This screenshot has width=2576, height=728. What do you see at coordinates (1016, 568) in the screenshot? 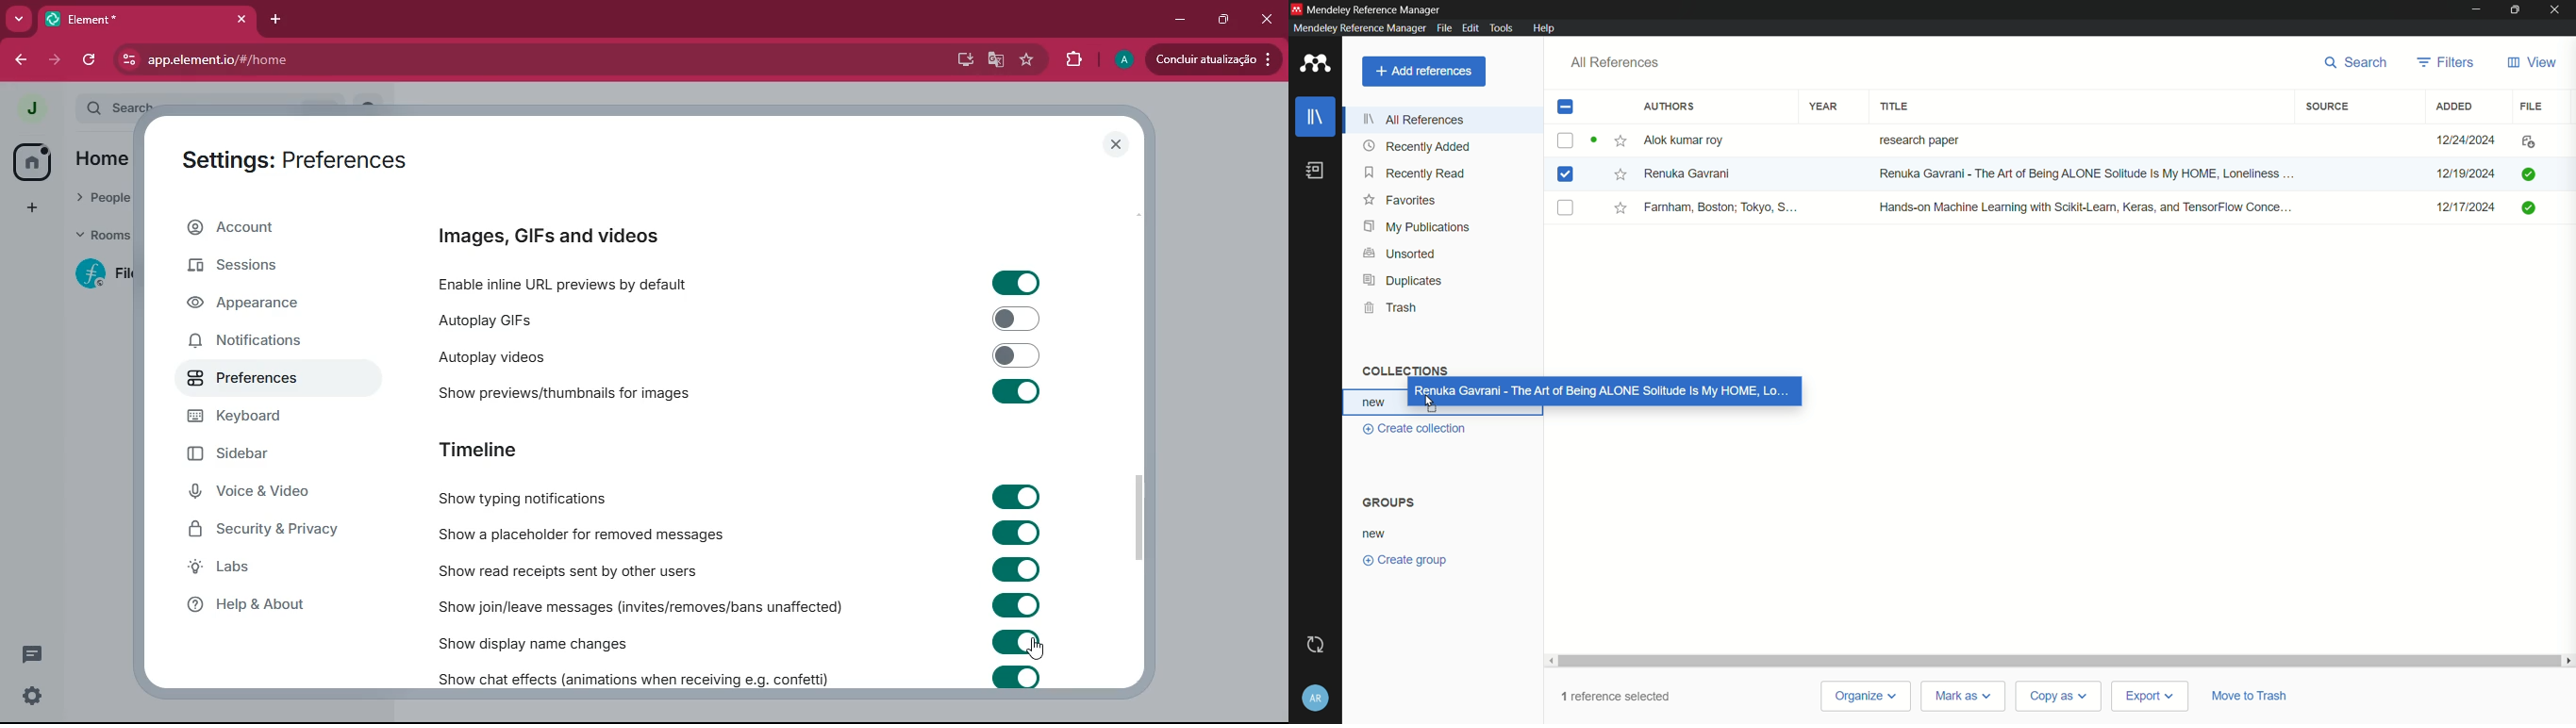
I see `toggle on/off` at bounding box center [1016, 568].